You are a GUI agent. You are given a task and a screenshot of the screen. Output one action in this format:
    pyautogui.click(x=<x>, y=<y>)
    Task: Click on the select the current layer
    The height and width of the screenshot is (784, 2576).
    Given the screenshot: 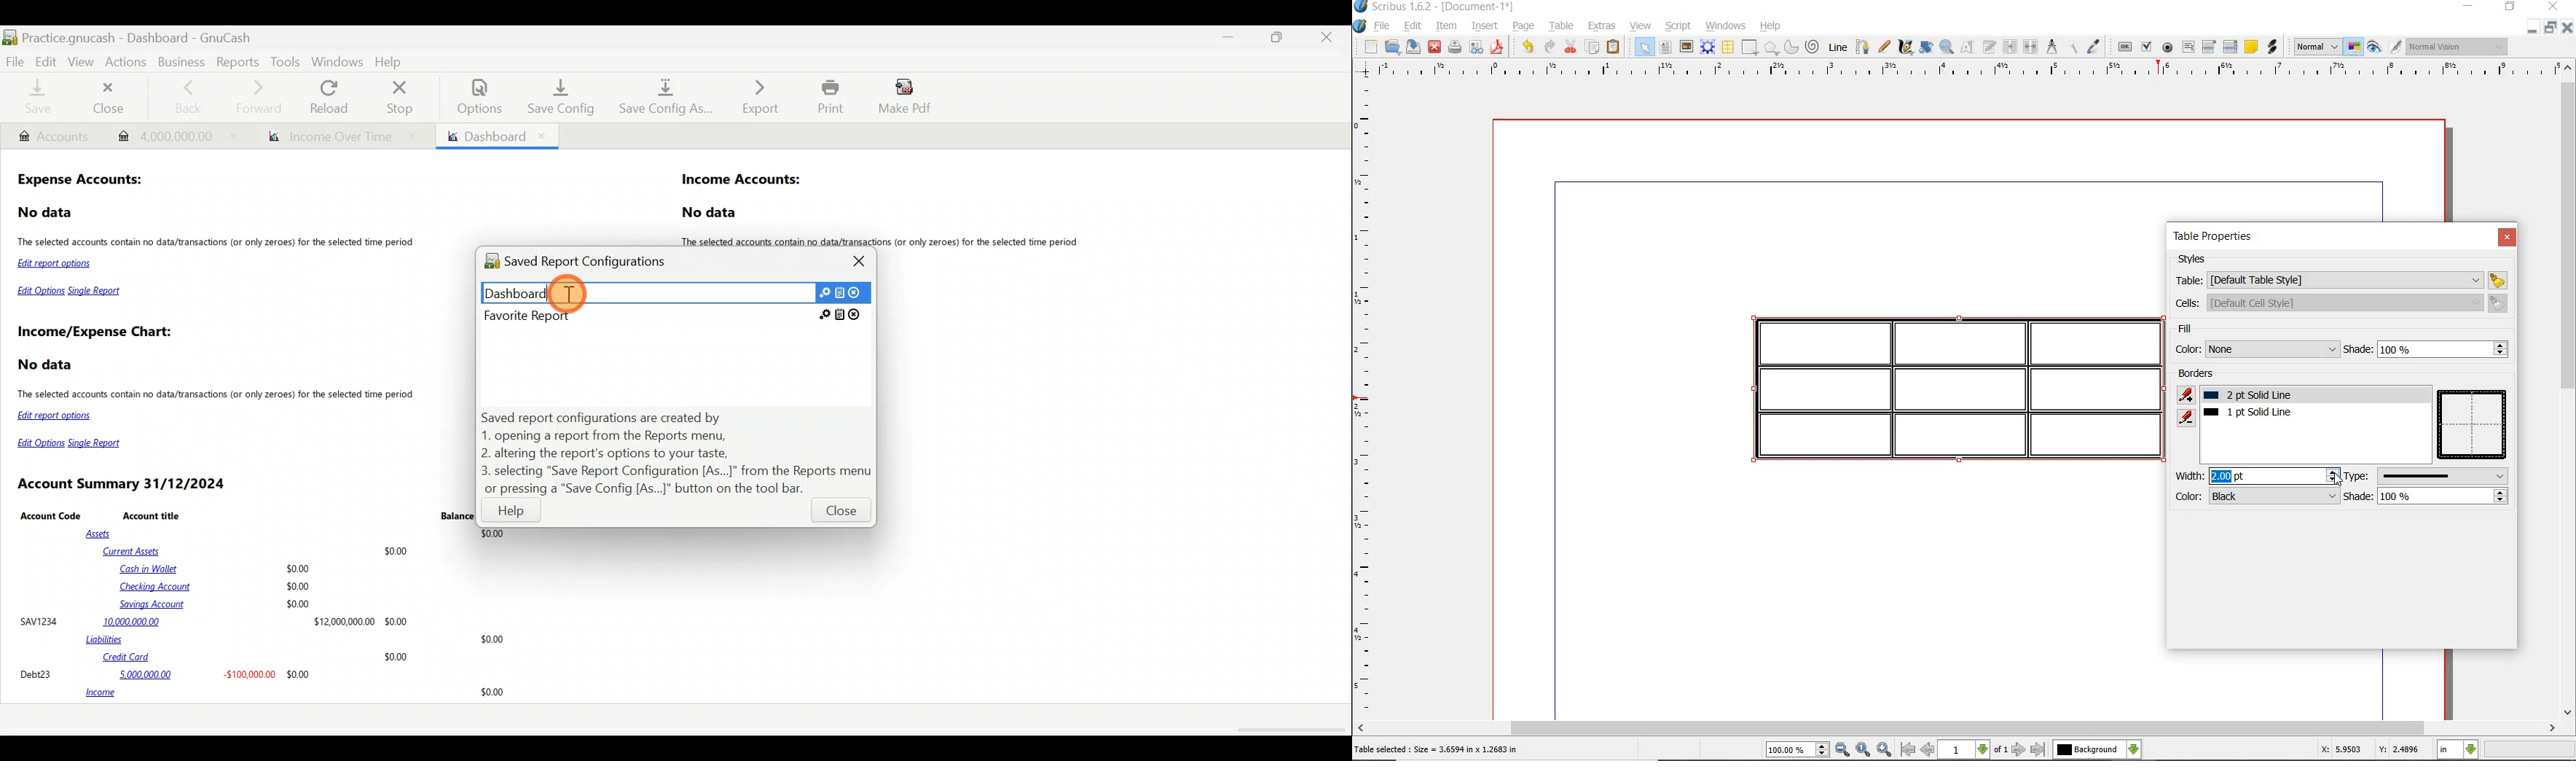 What is the action you would take?
    pyautogui.click(x=2098, y=748)
    